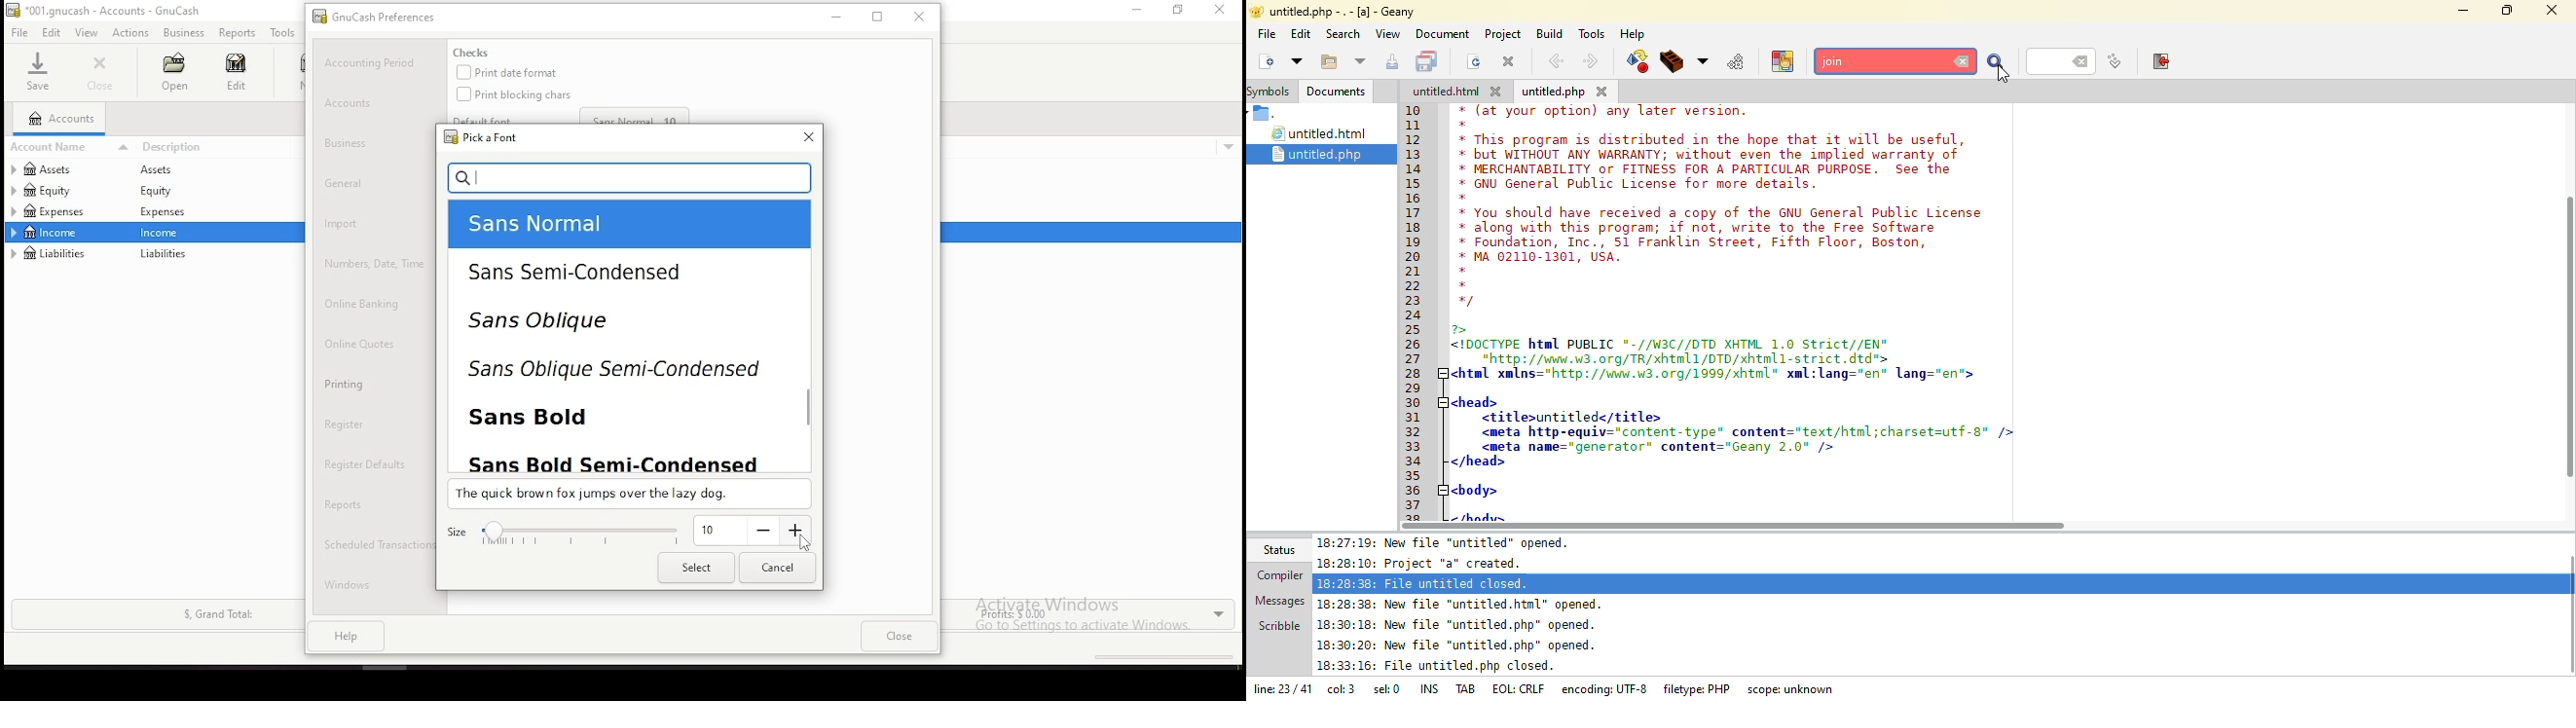 Image resolution: width=2576 pixels, height=728 pixels. What do you see at coordinates (1343, 34) in the screenshot?
I see `search` at bounding box center [1343, 34].